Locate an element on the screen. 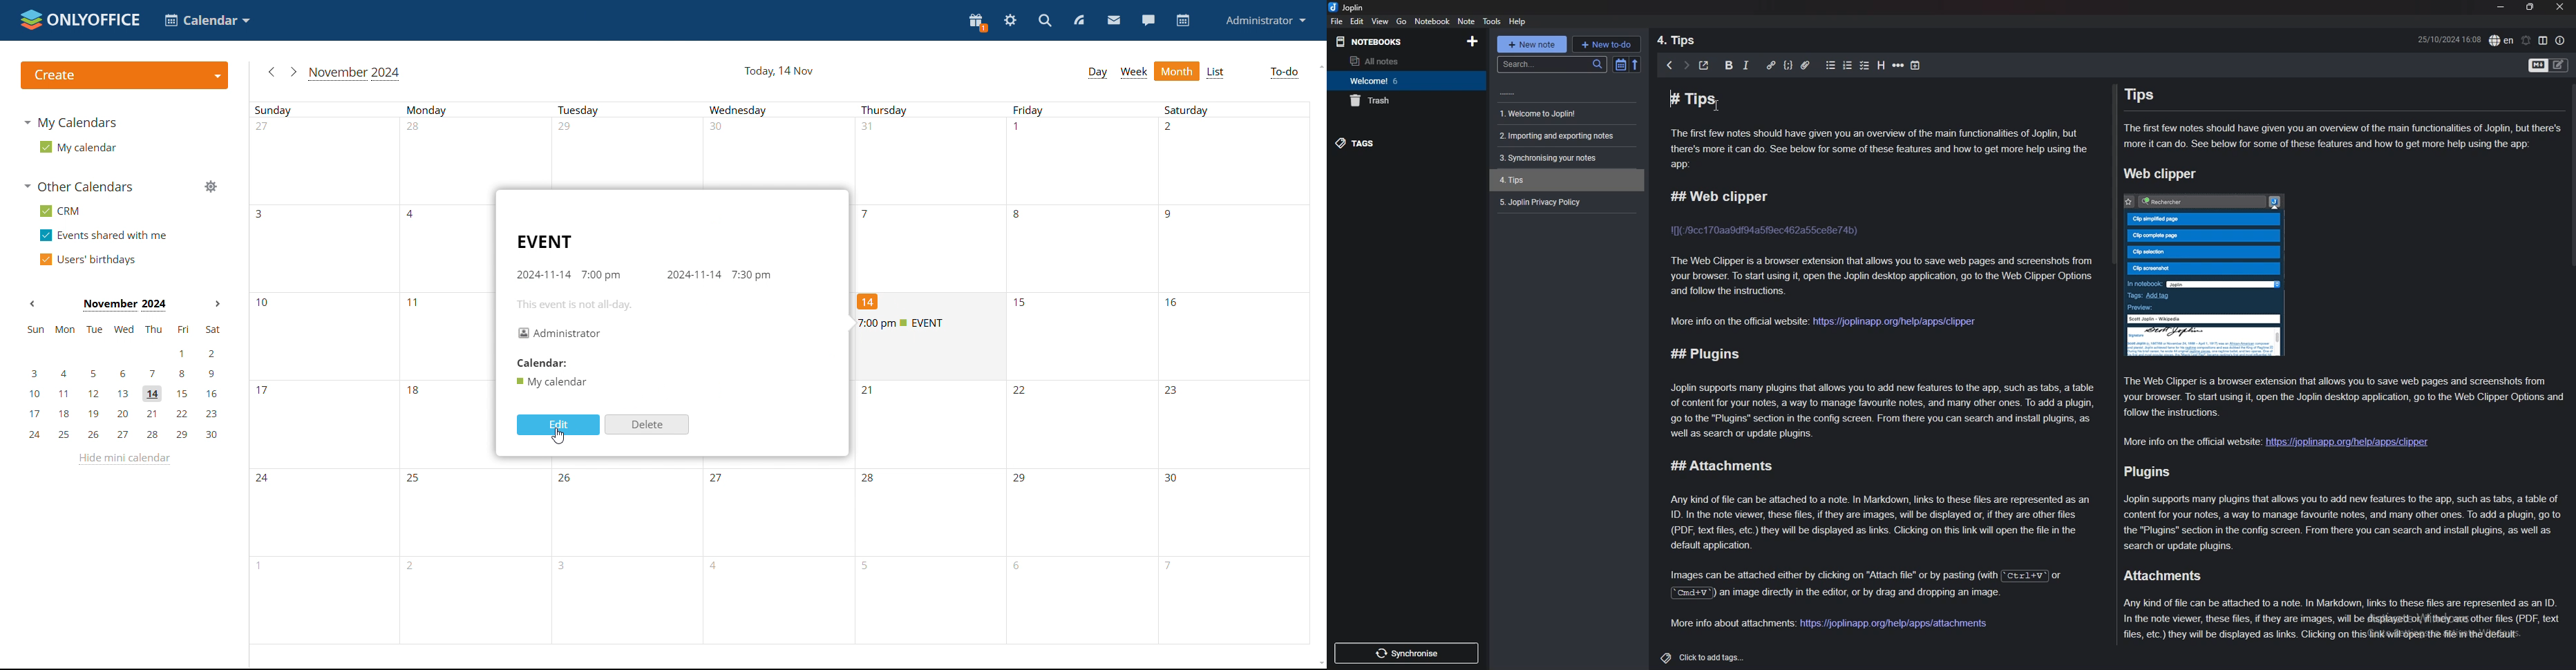  Clip selection page is located at coordinates (2205, 252).